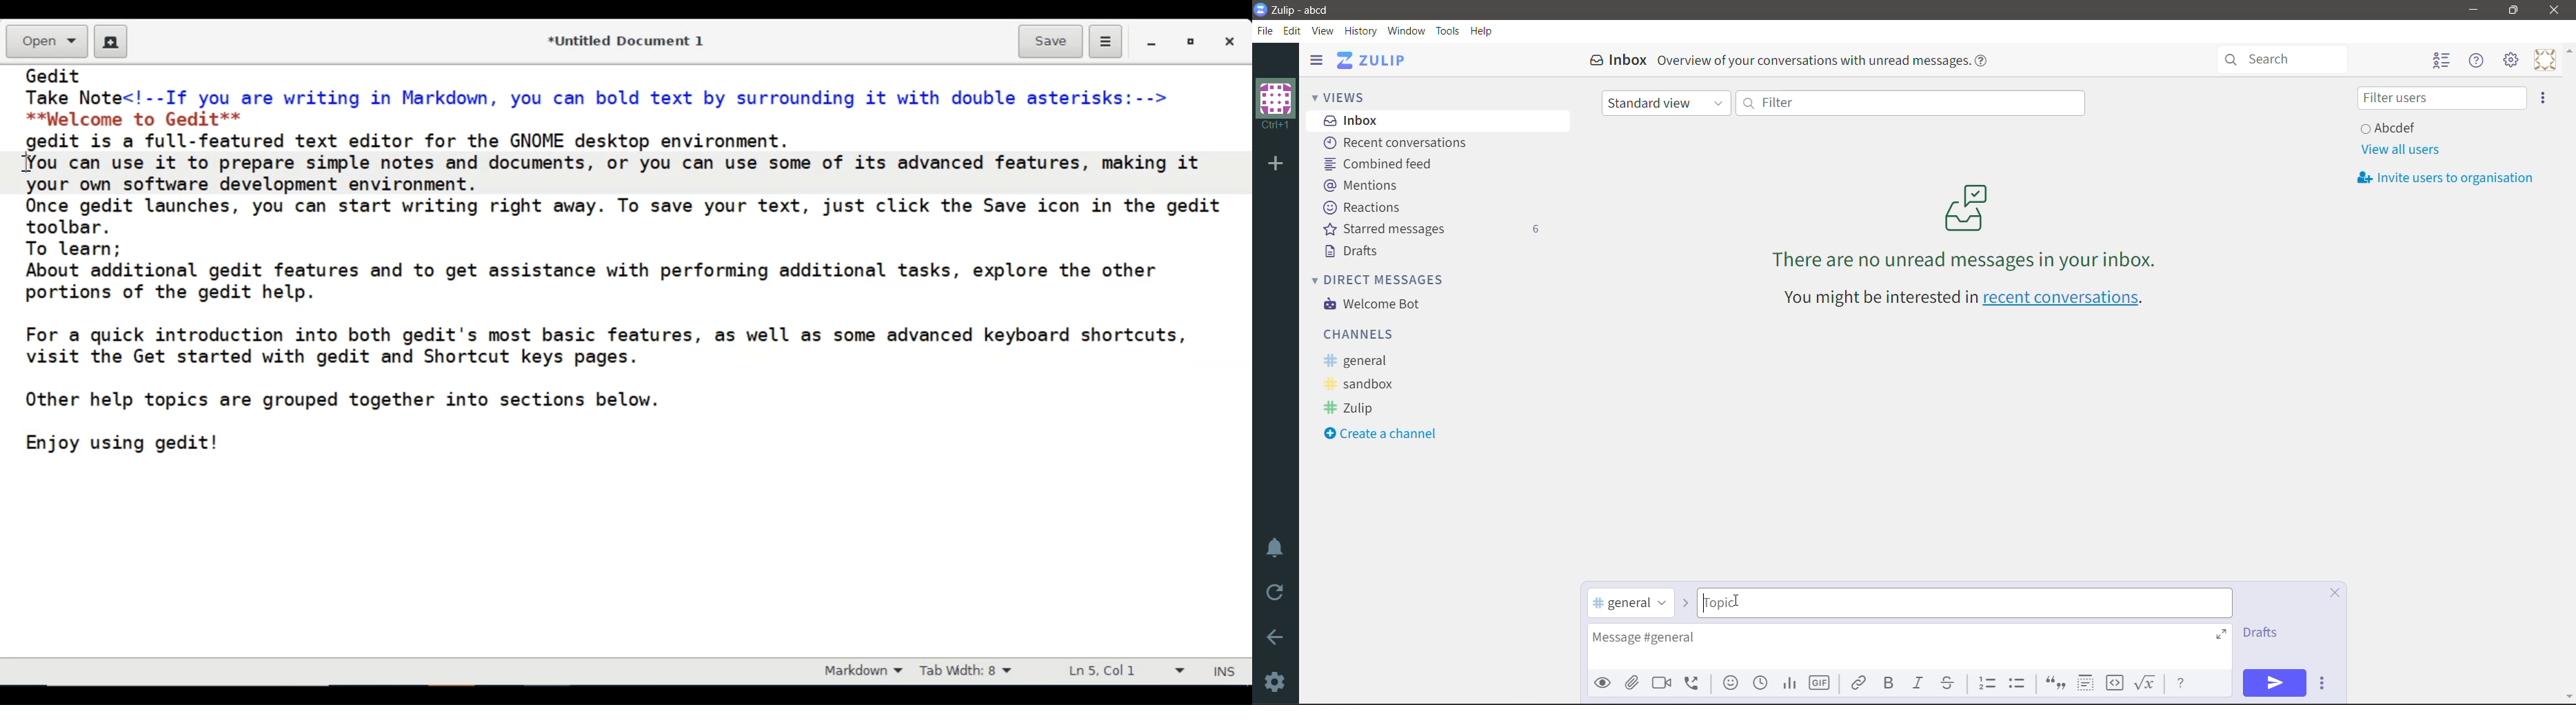 Image resolution: width=2576 pixels, height=728 pixels. I want to click on restore, so click(1189, 41).